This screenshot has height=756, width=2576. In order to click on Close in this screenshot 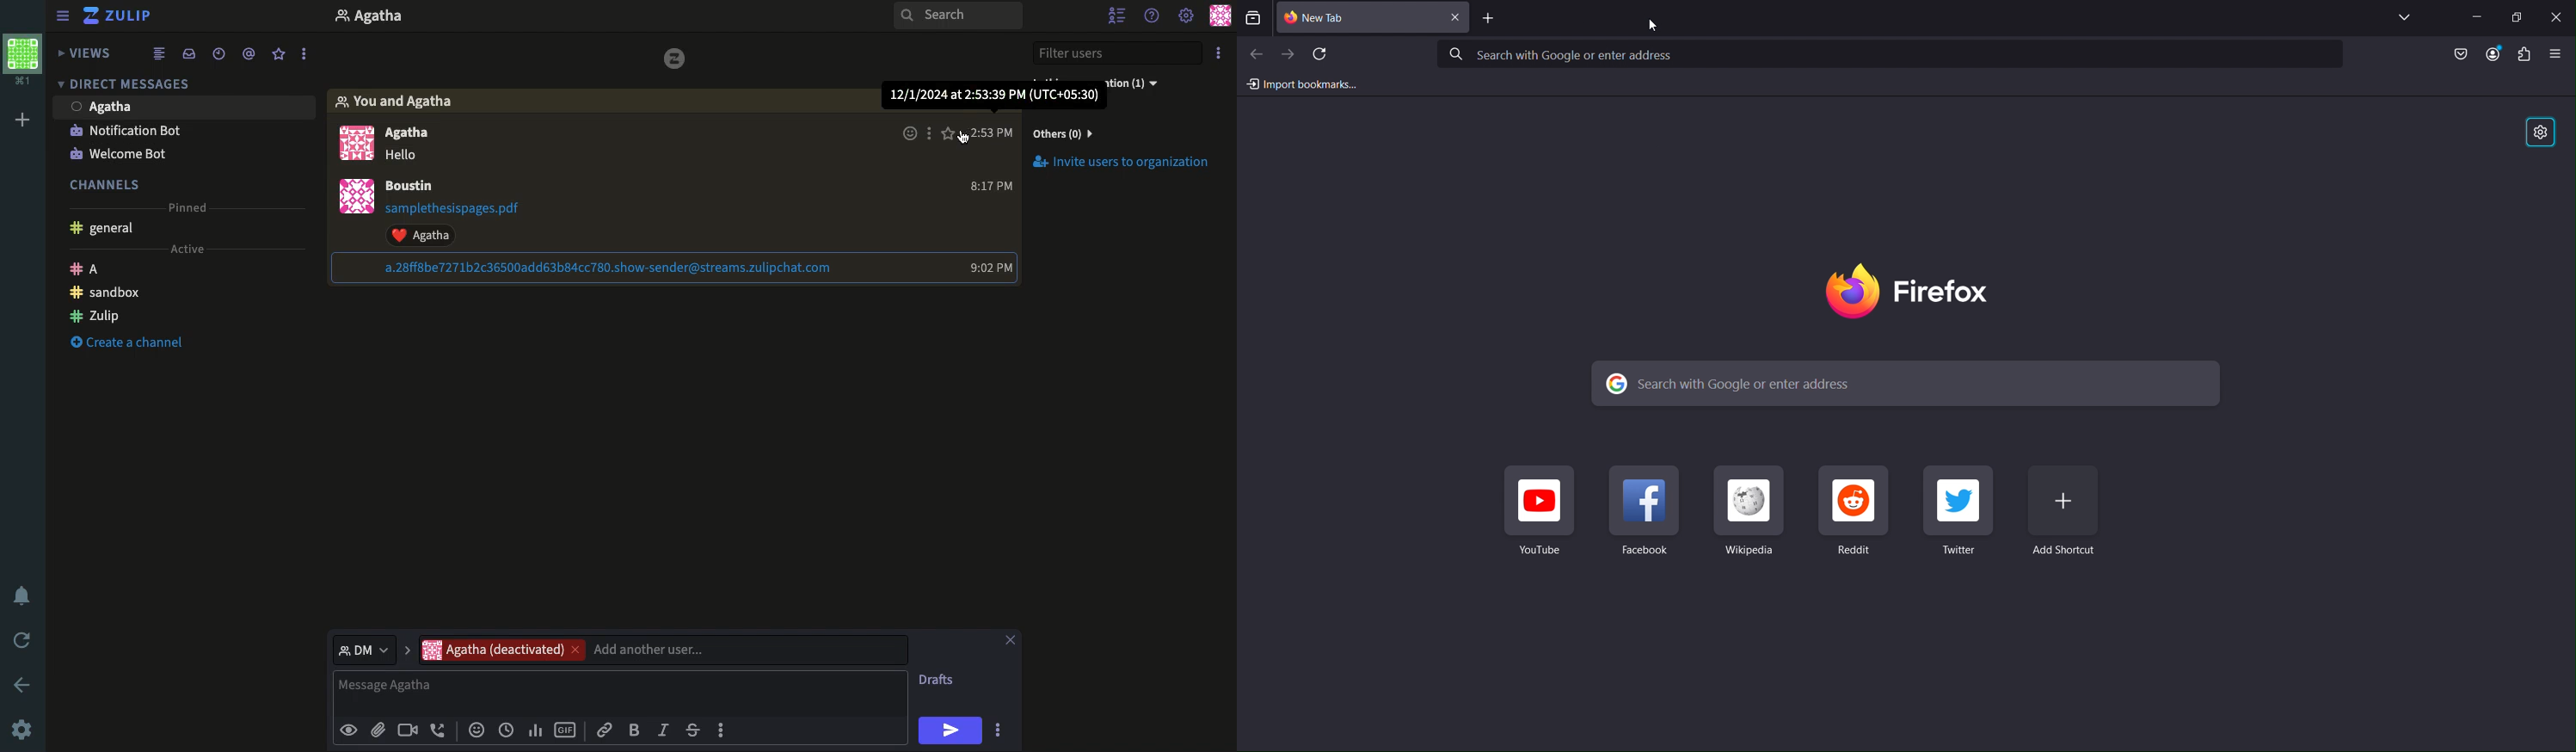, I will do `click(1011, 638)`.